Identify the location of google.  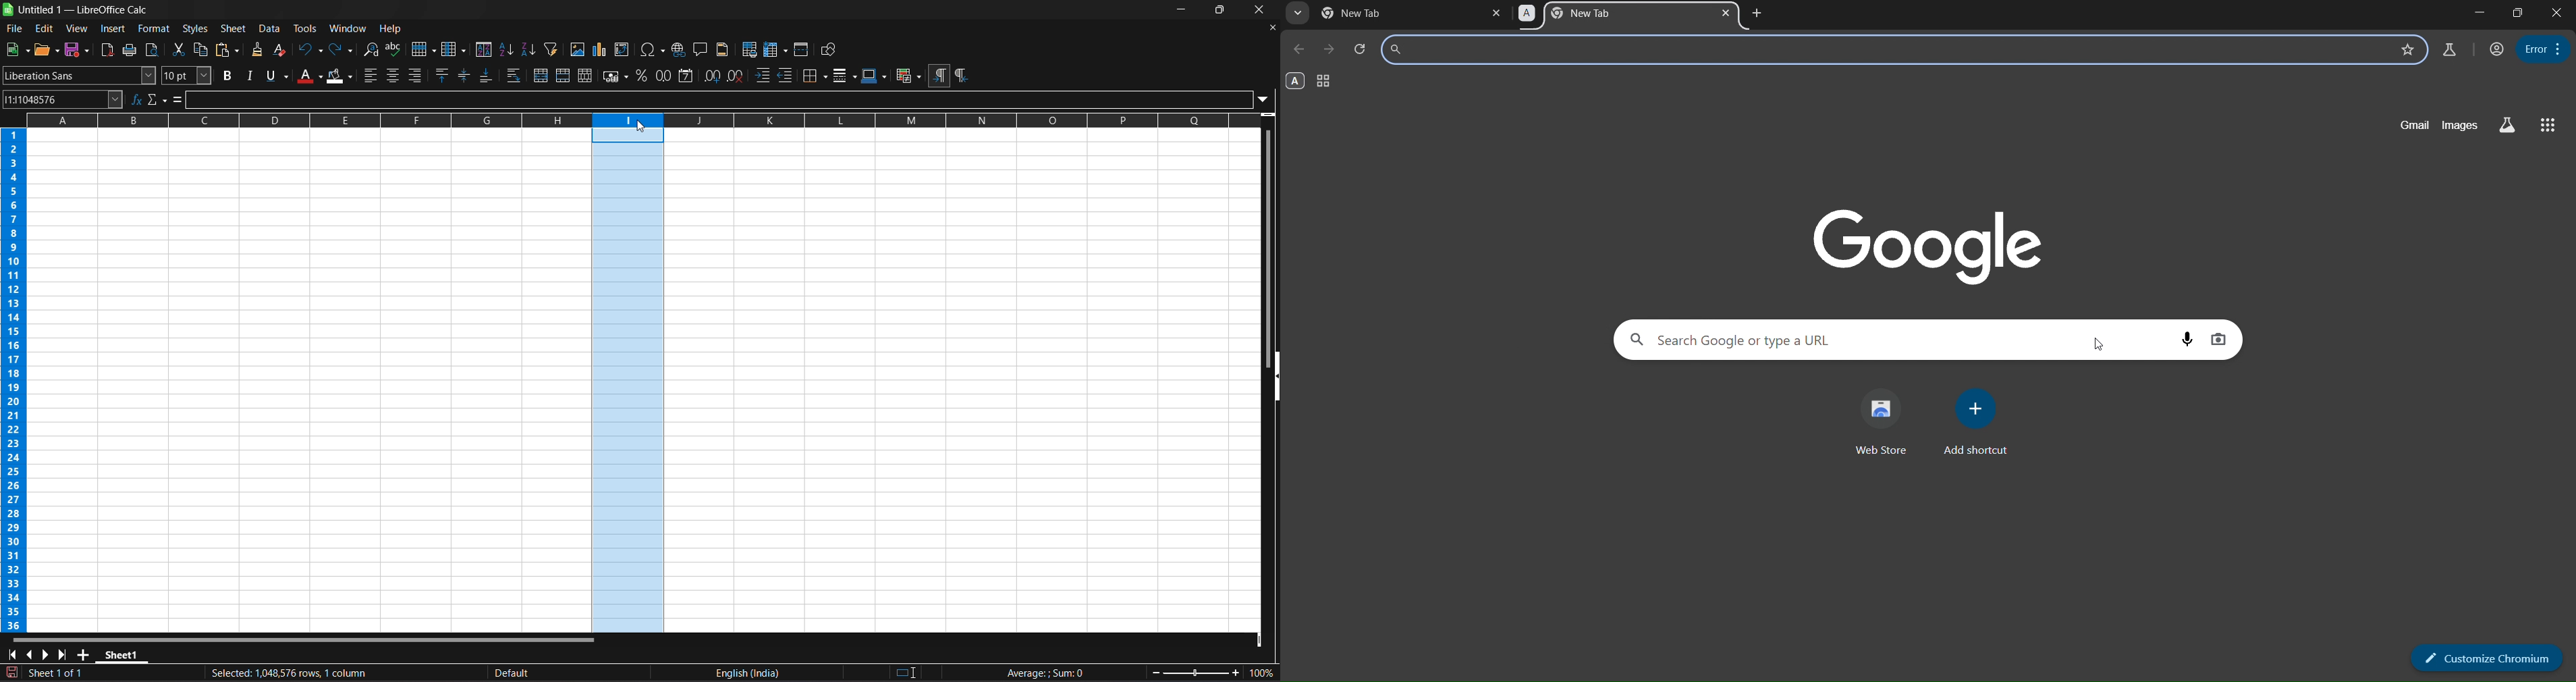
(1929, 244).